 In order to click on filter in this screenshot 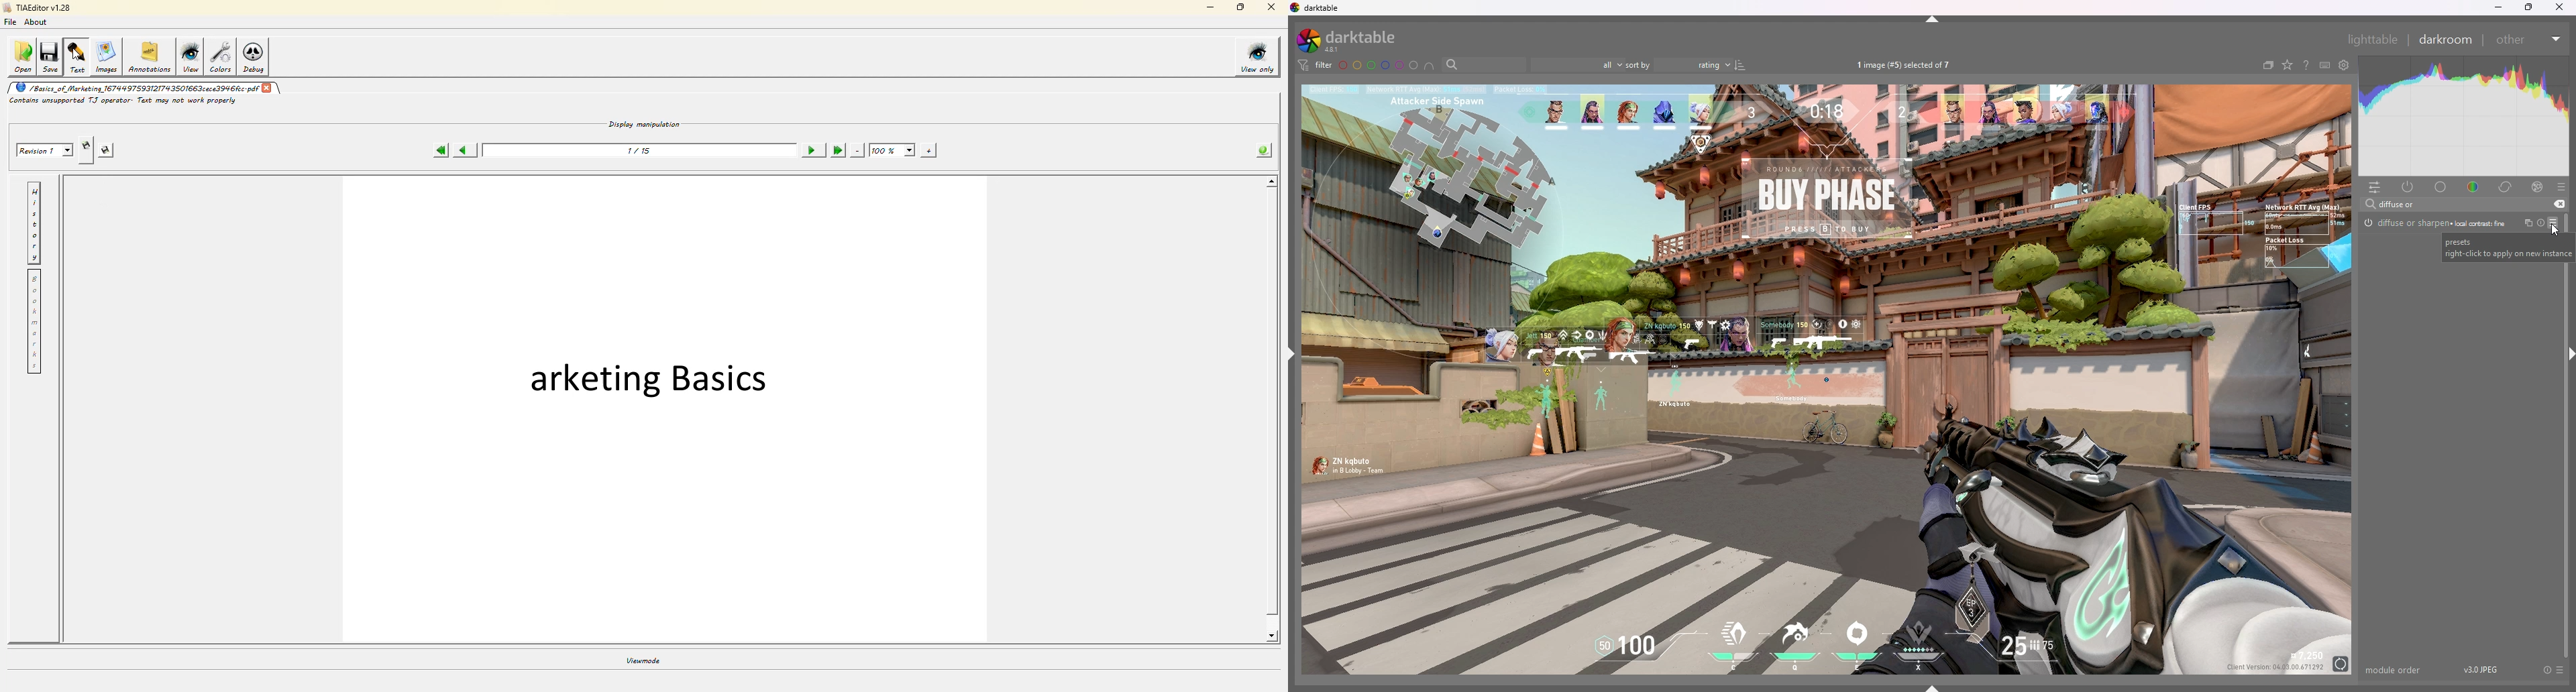, I will do `click(1316, 65)`.